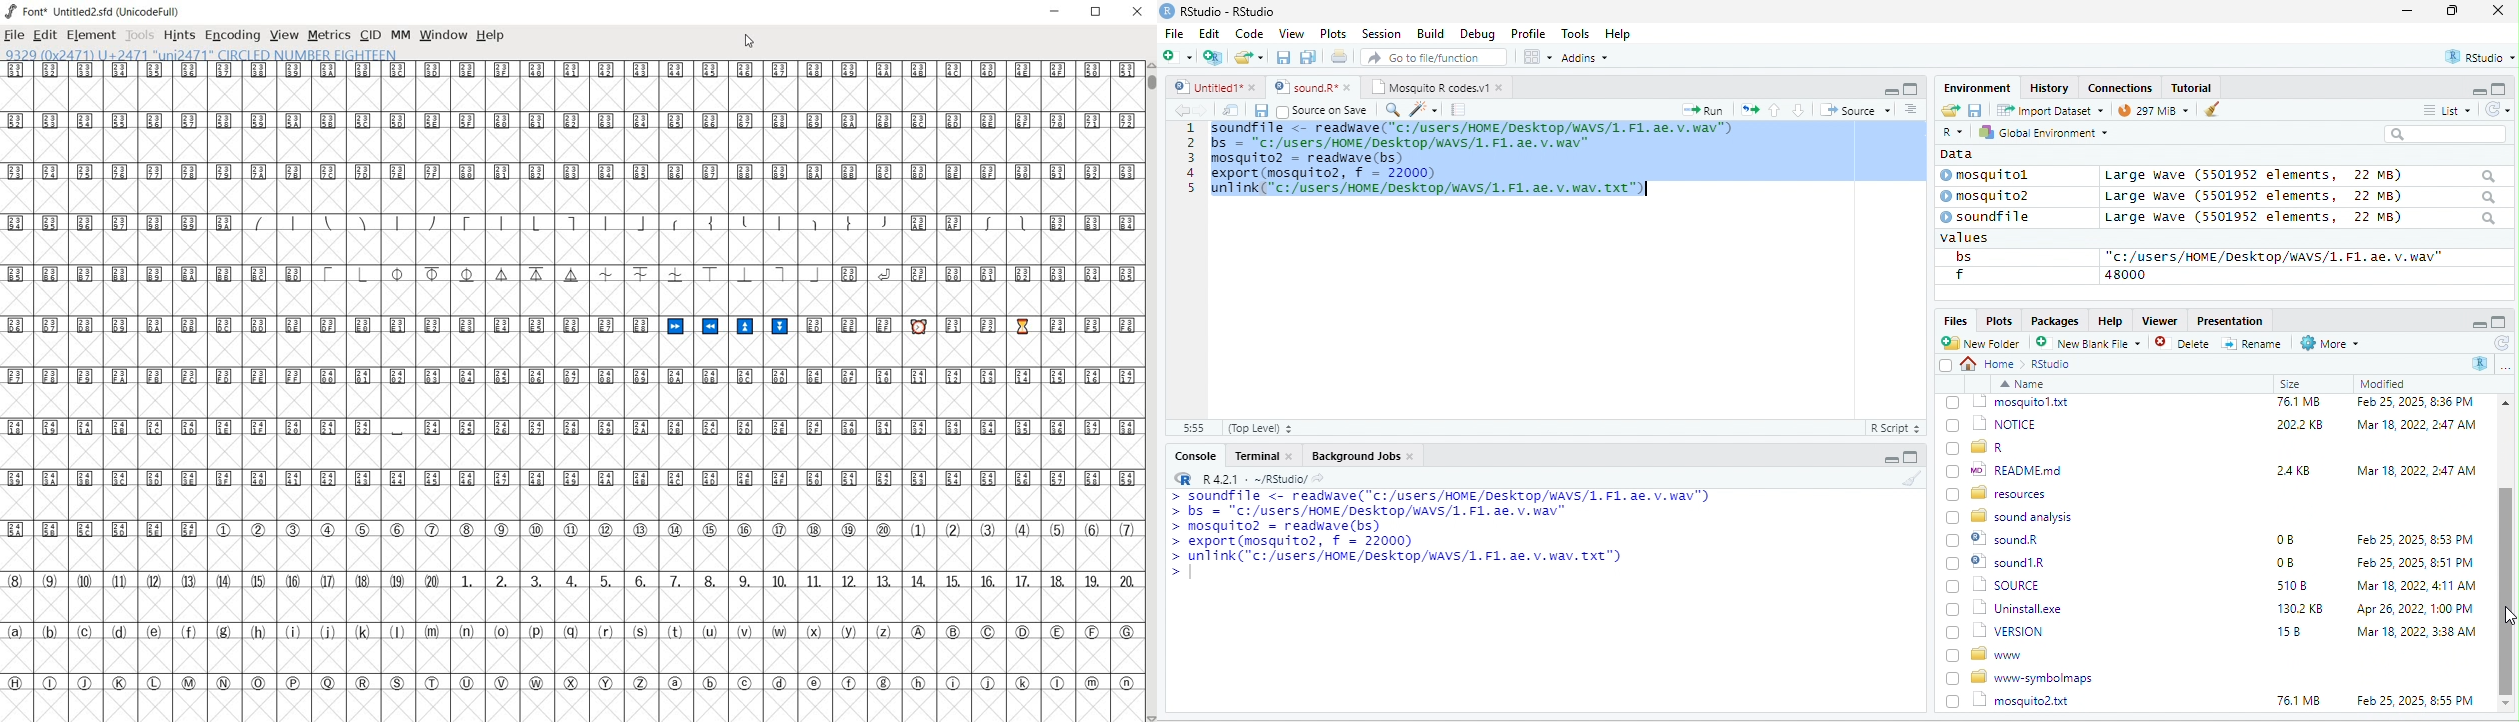 This screenshot has width=2520, height=728. Describe the element at coordinates (2122, 86) in the screenshot. I see `clases` at that location.